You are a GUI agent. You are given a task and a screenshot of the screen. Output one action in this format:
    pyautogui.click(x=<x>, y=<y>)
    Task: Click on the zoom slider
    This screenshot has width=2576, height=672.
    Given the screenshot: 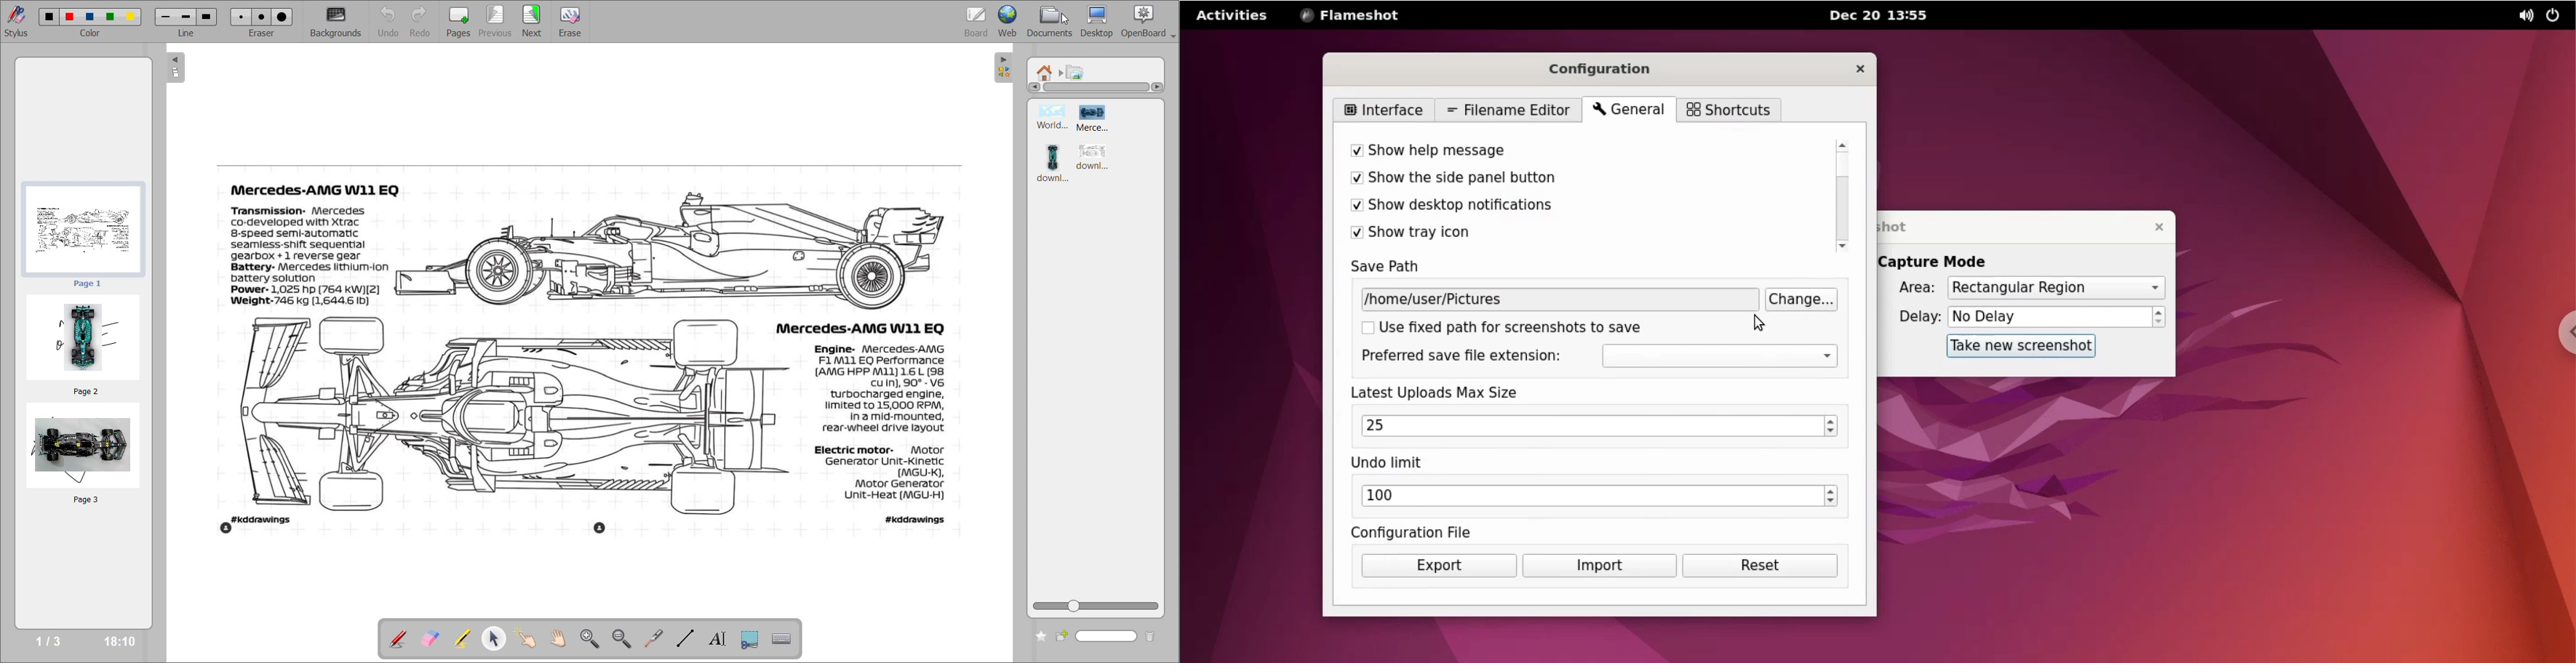 What is the action you would take?
    pyautogui.click(x=1095, y=607)
    